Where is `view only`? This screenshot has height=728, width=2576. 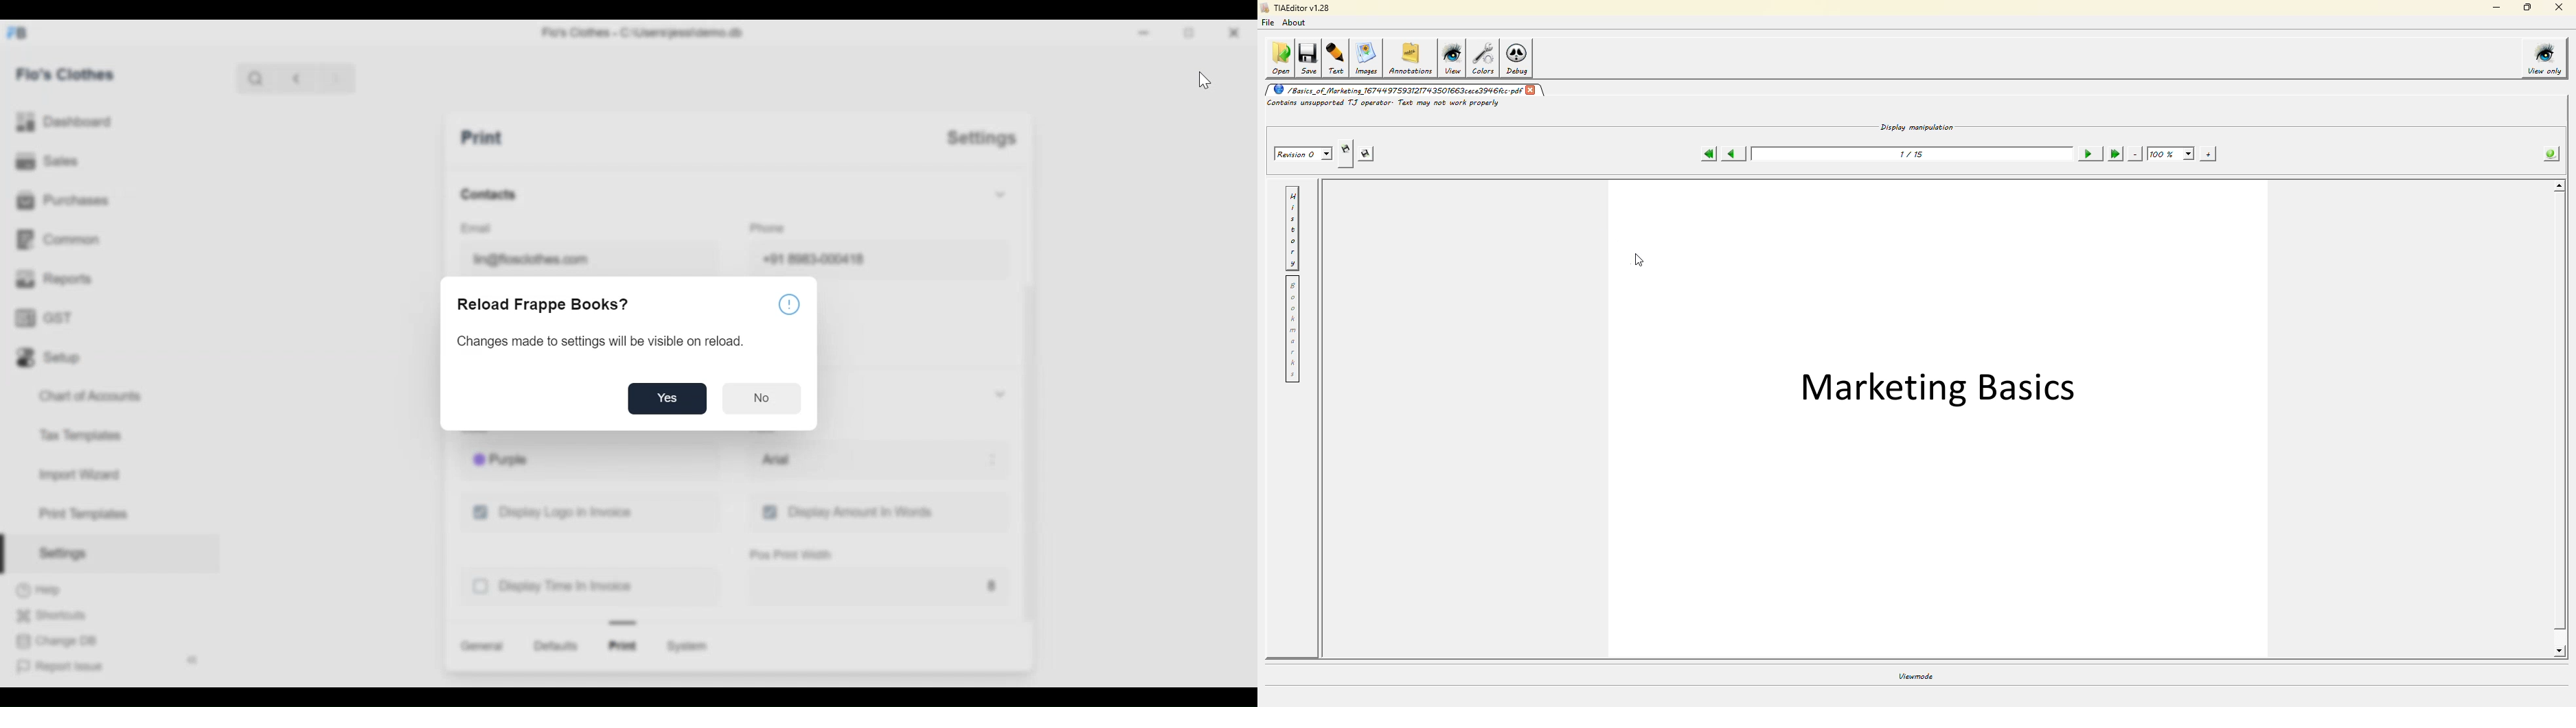 view only is located at coordinates (2542, 57).